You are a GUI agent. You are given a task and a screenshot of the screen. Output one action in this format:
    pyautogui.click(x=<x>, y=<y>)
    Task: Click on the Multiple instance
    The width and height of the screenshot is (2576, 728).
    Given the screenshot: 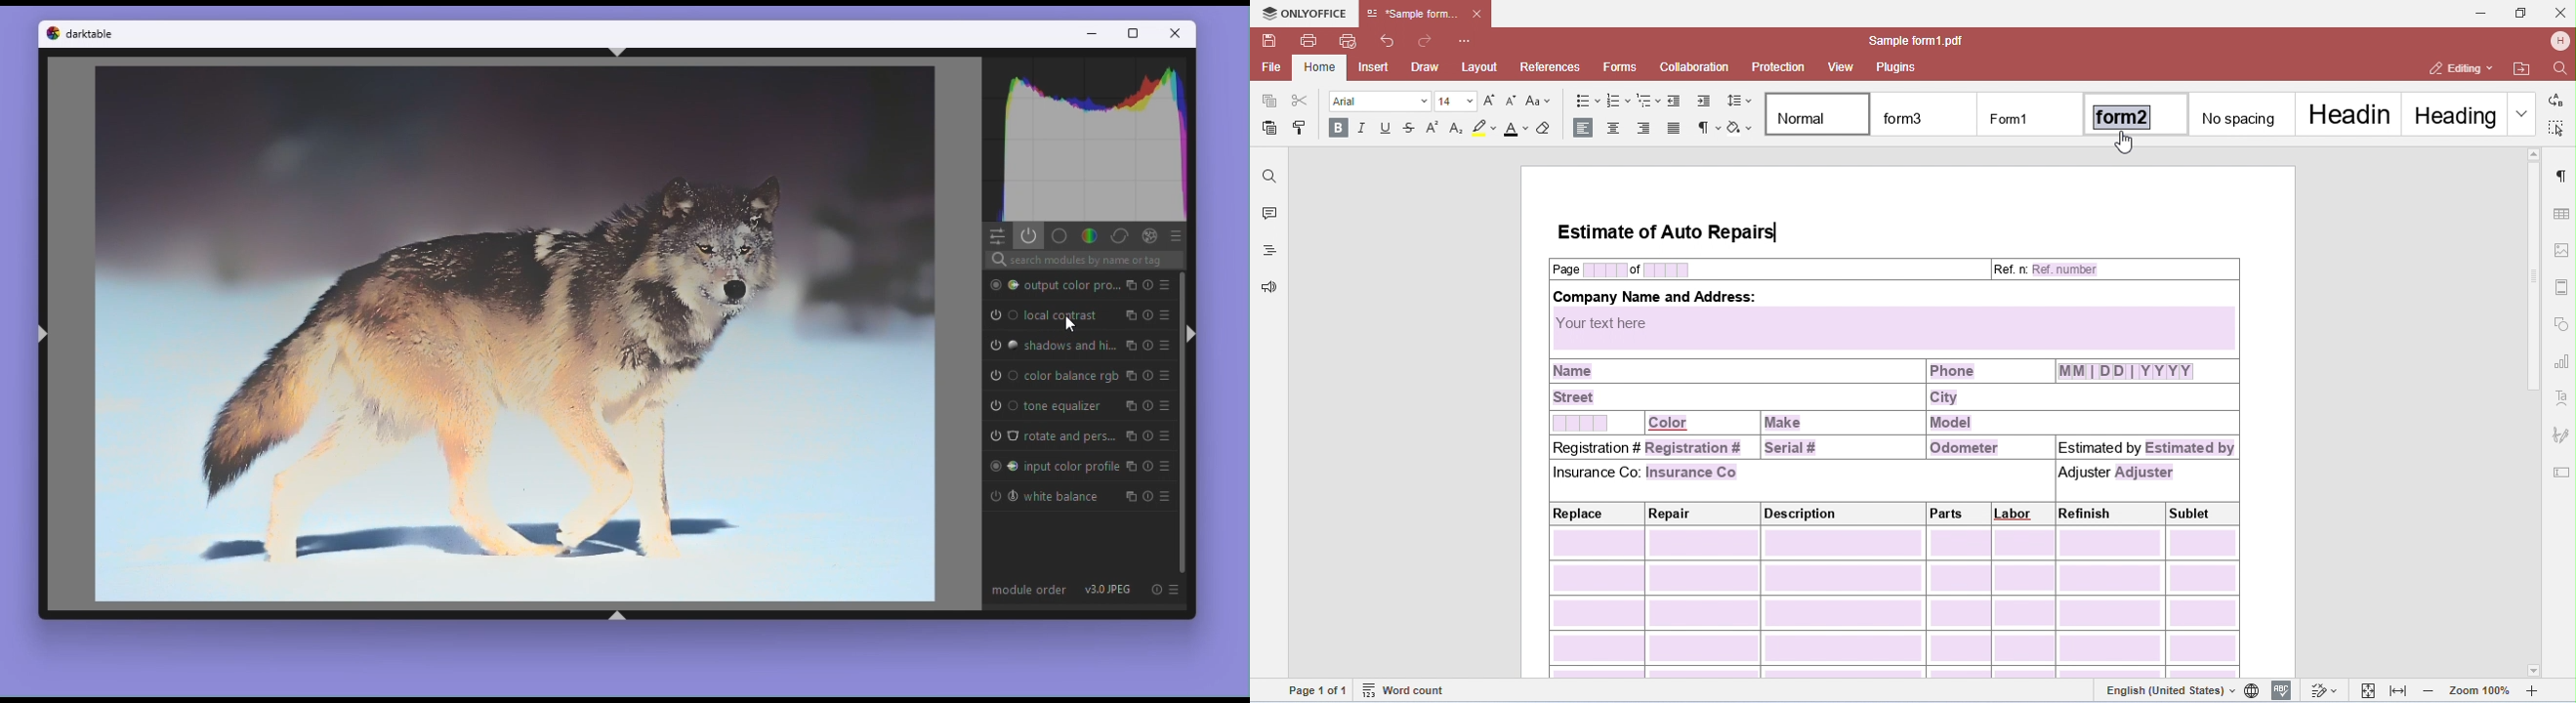 What is the action you would take?
    pyautogui.click(x=1132, y=375)
    